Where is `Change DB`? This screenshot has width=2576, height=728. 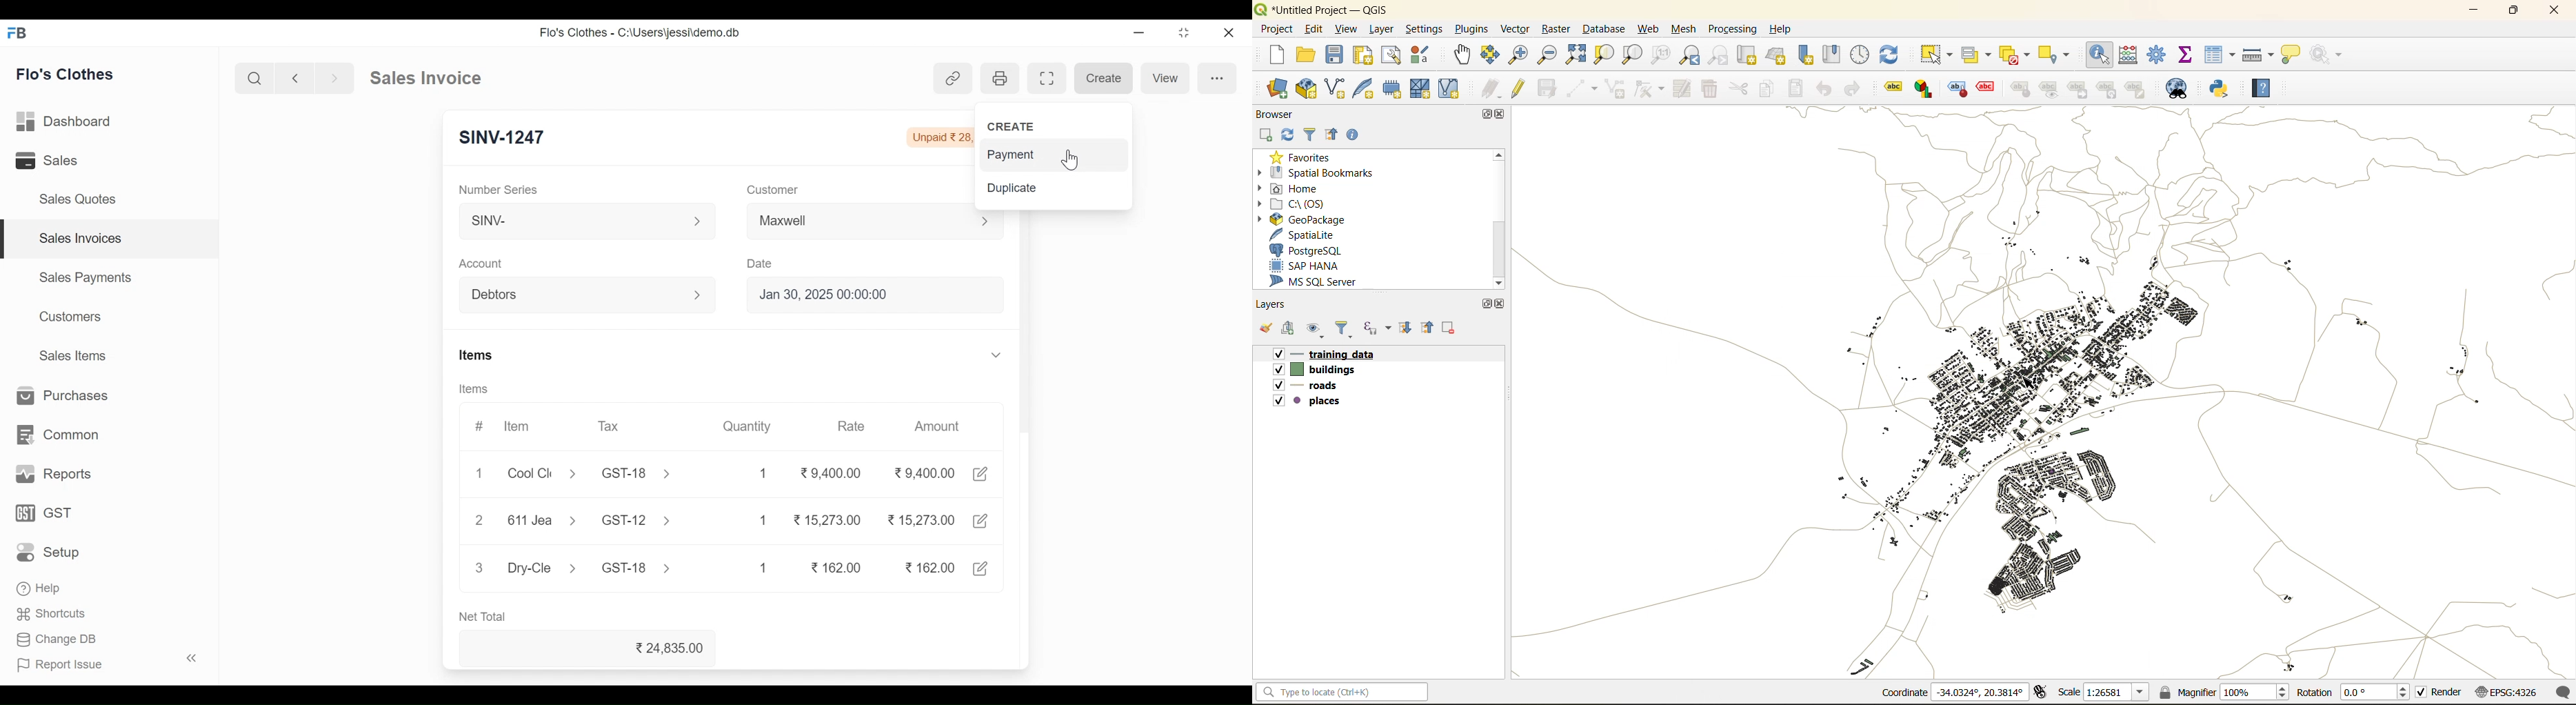
Change DB is located at coordinates (57, 641).